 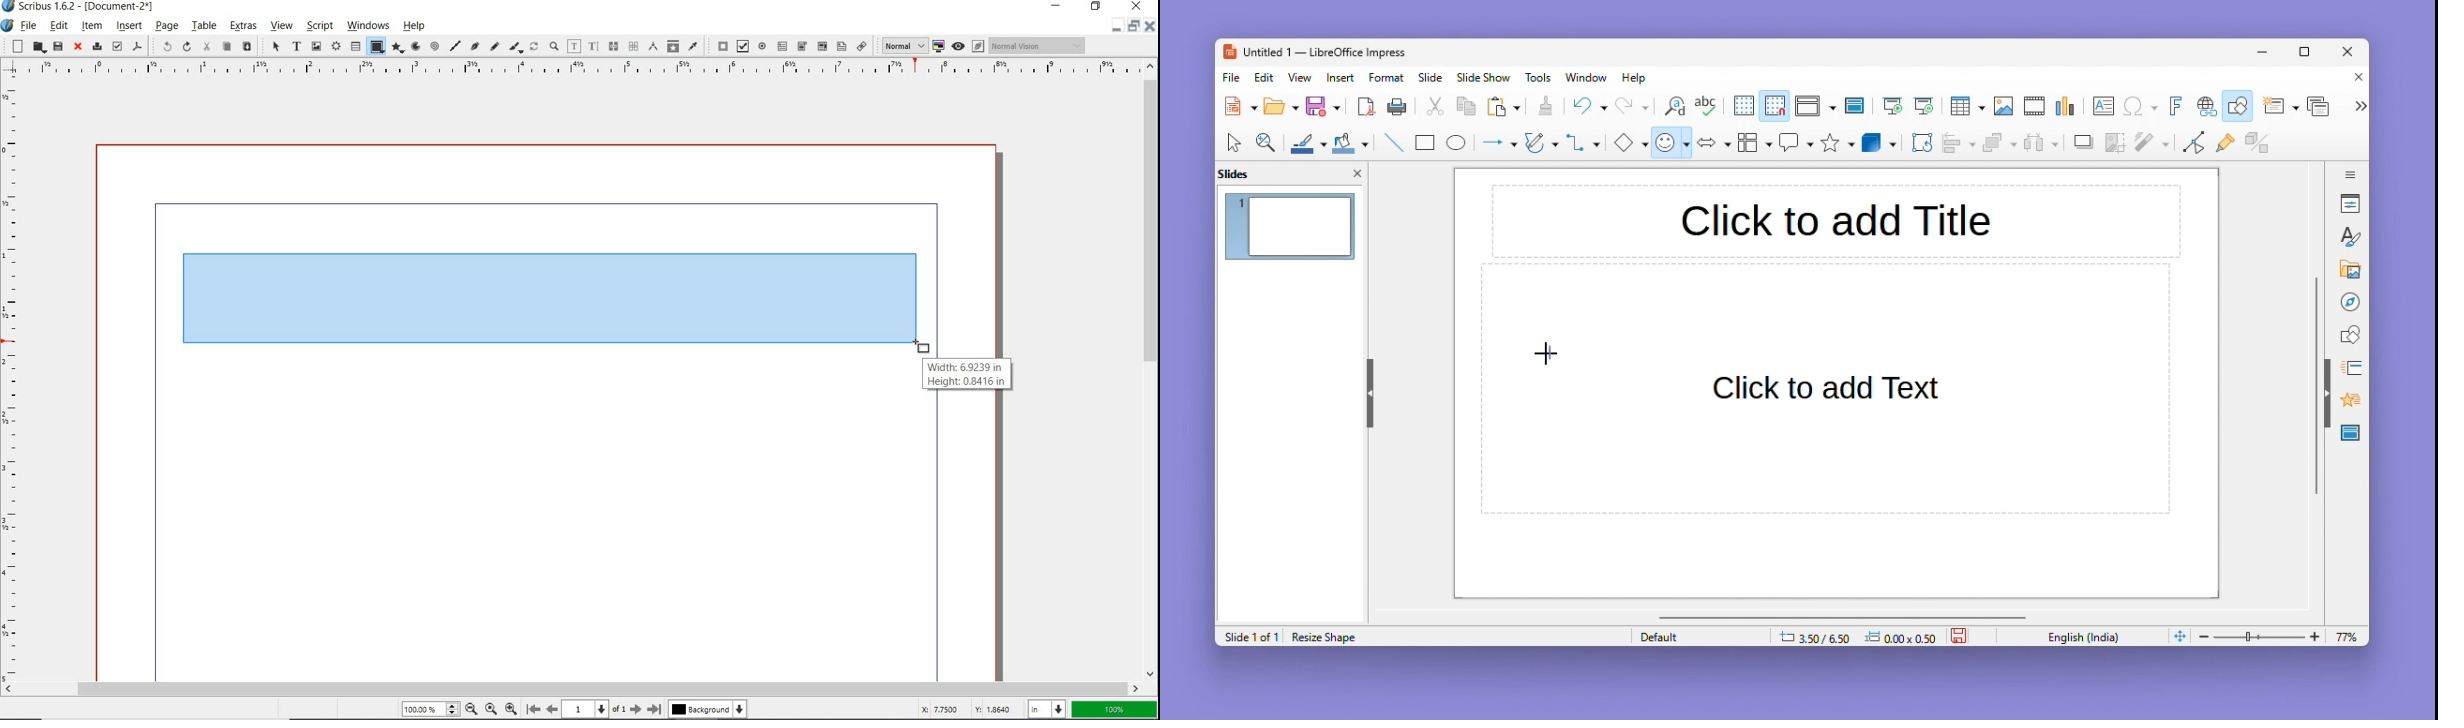 I want to click on table, so click(x=354, y=46).